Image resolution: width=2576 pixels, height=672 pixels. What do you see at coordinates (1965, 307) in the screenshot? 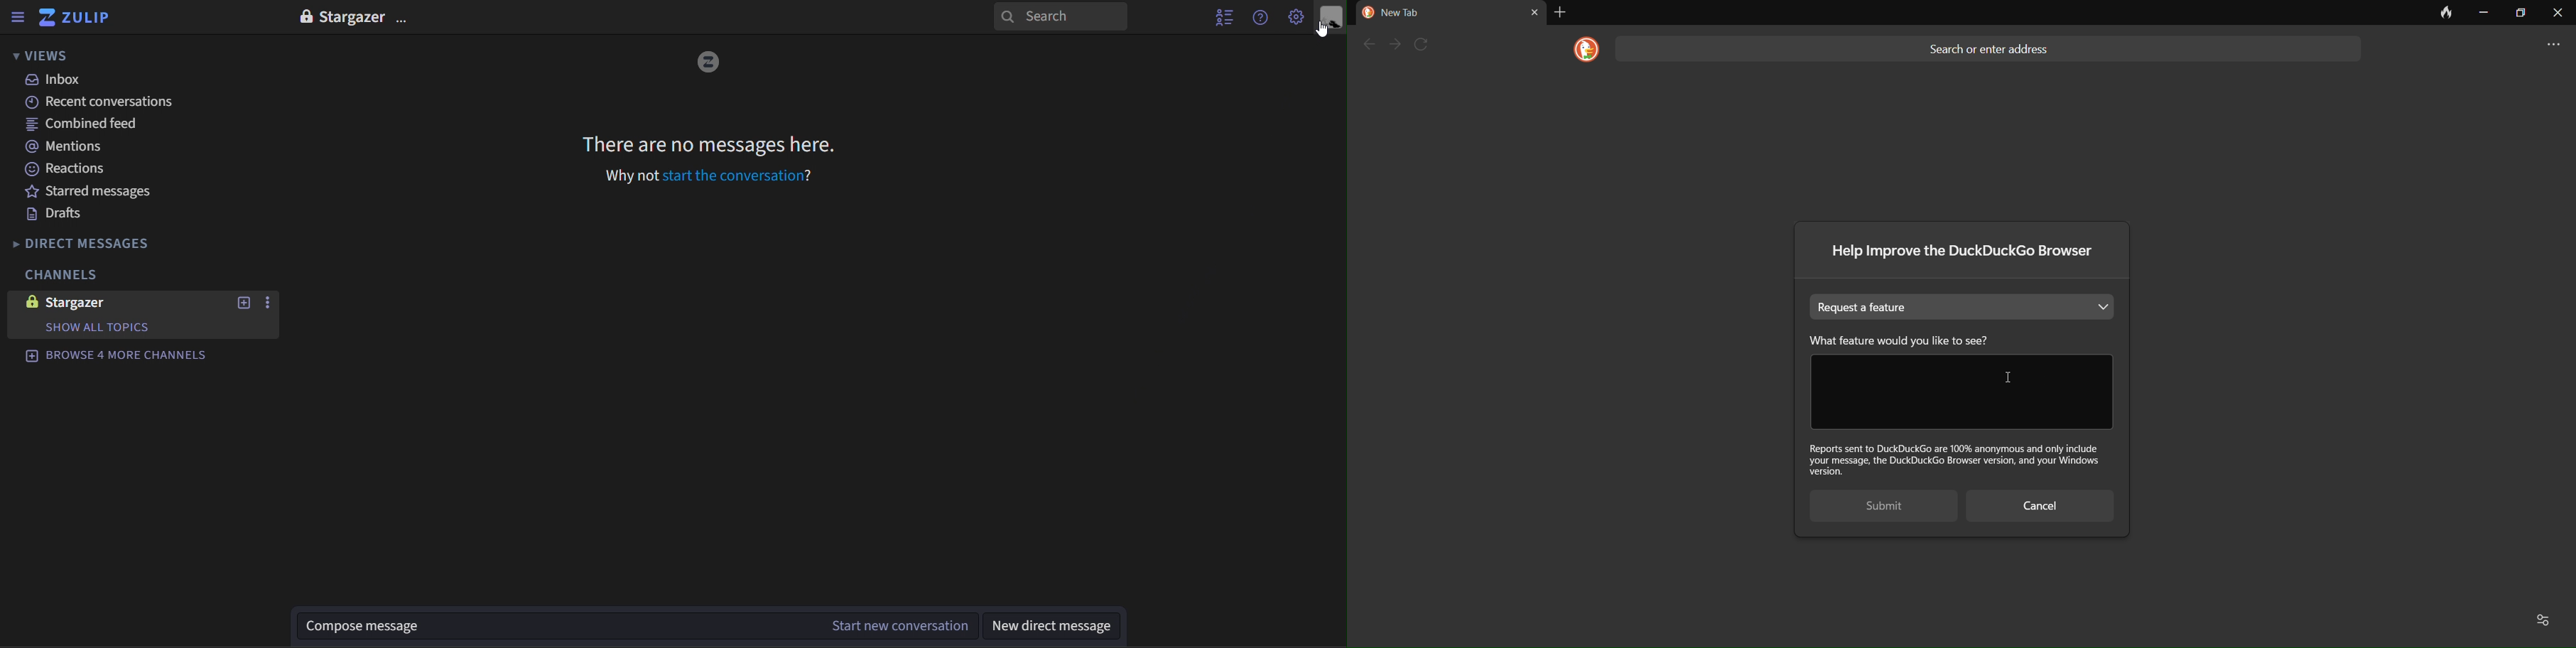
I see `request a feature ` at bounding box center [1965, 307].